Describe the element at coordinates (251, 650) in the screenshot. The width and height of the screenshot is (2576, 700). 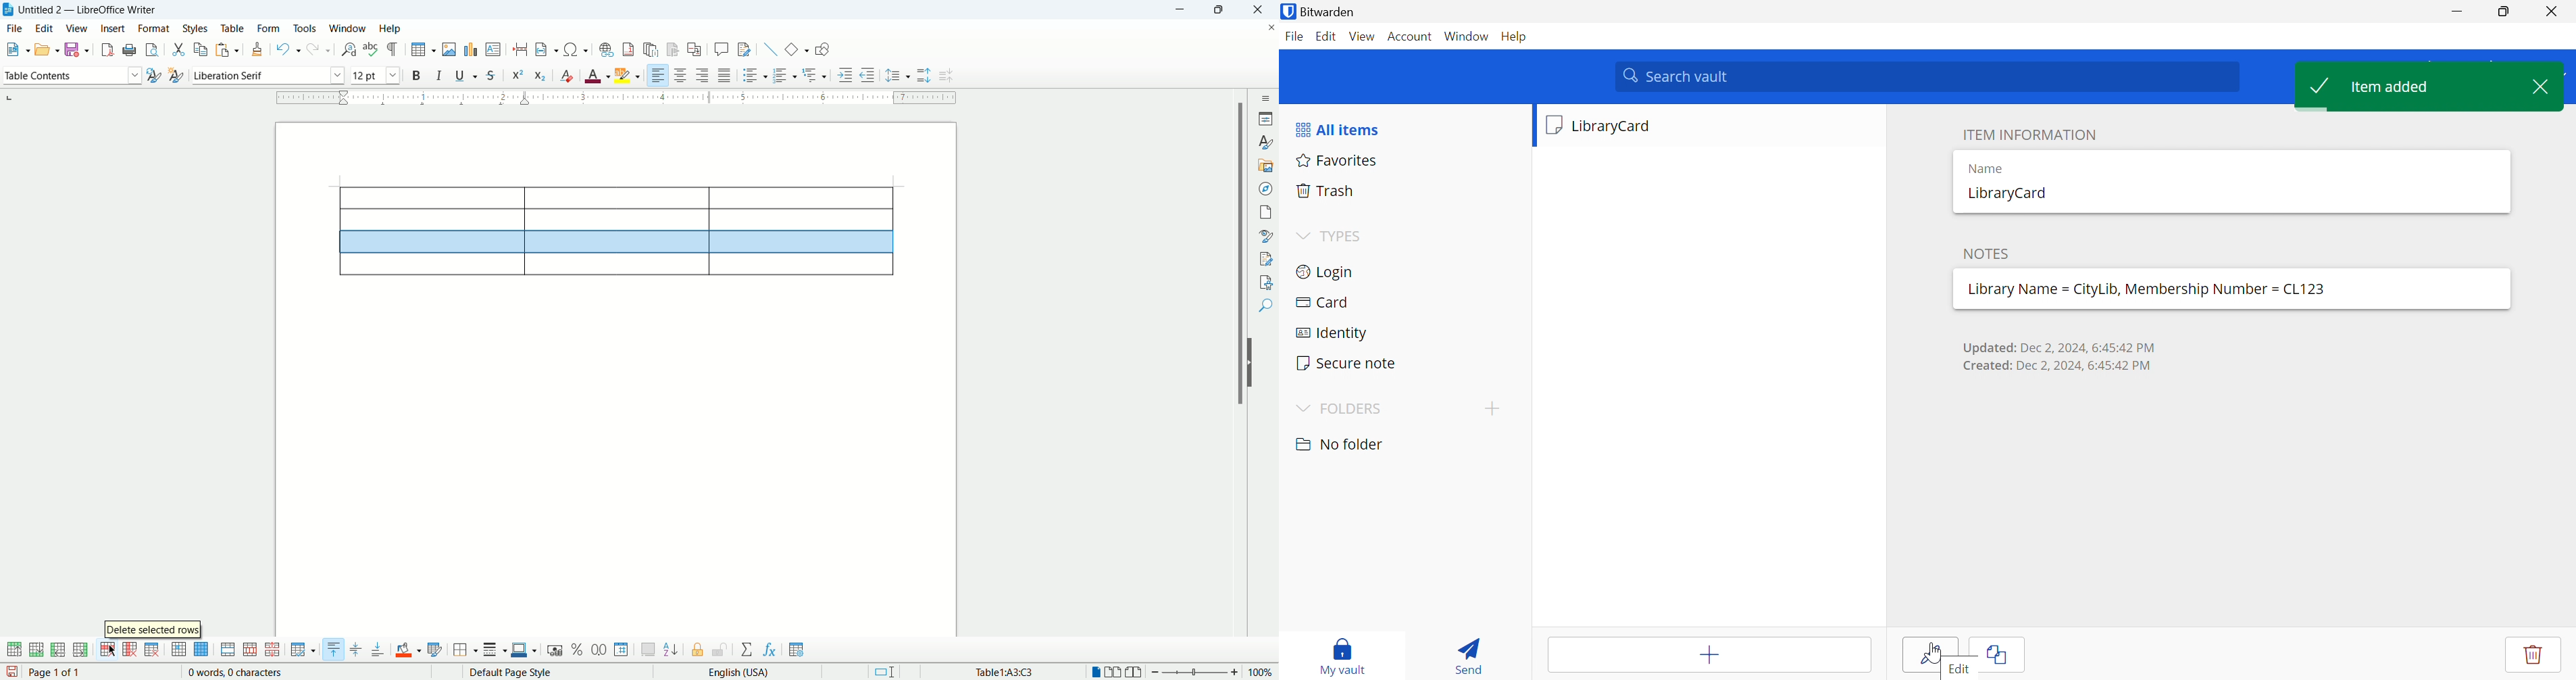
I see `split cells` at that location.